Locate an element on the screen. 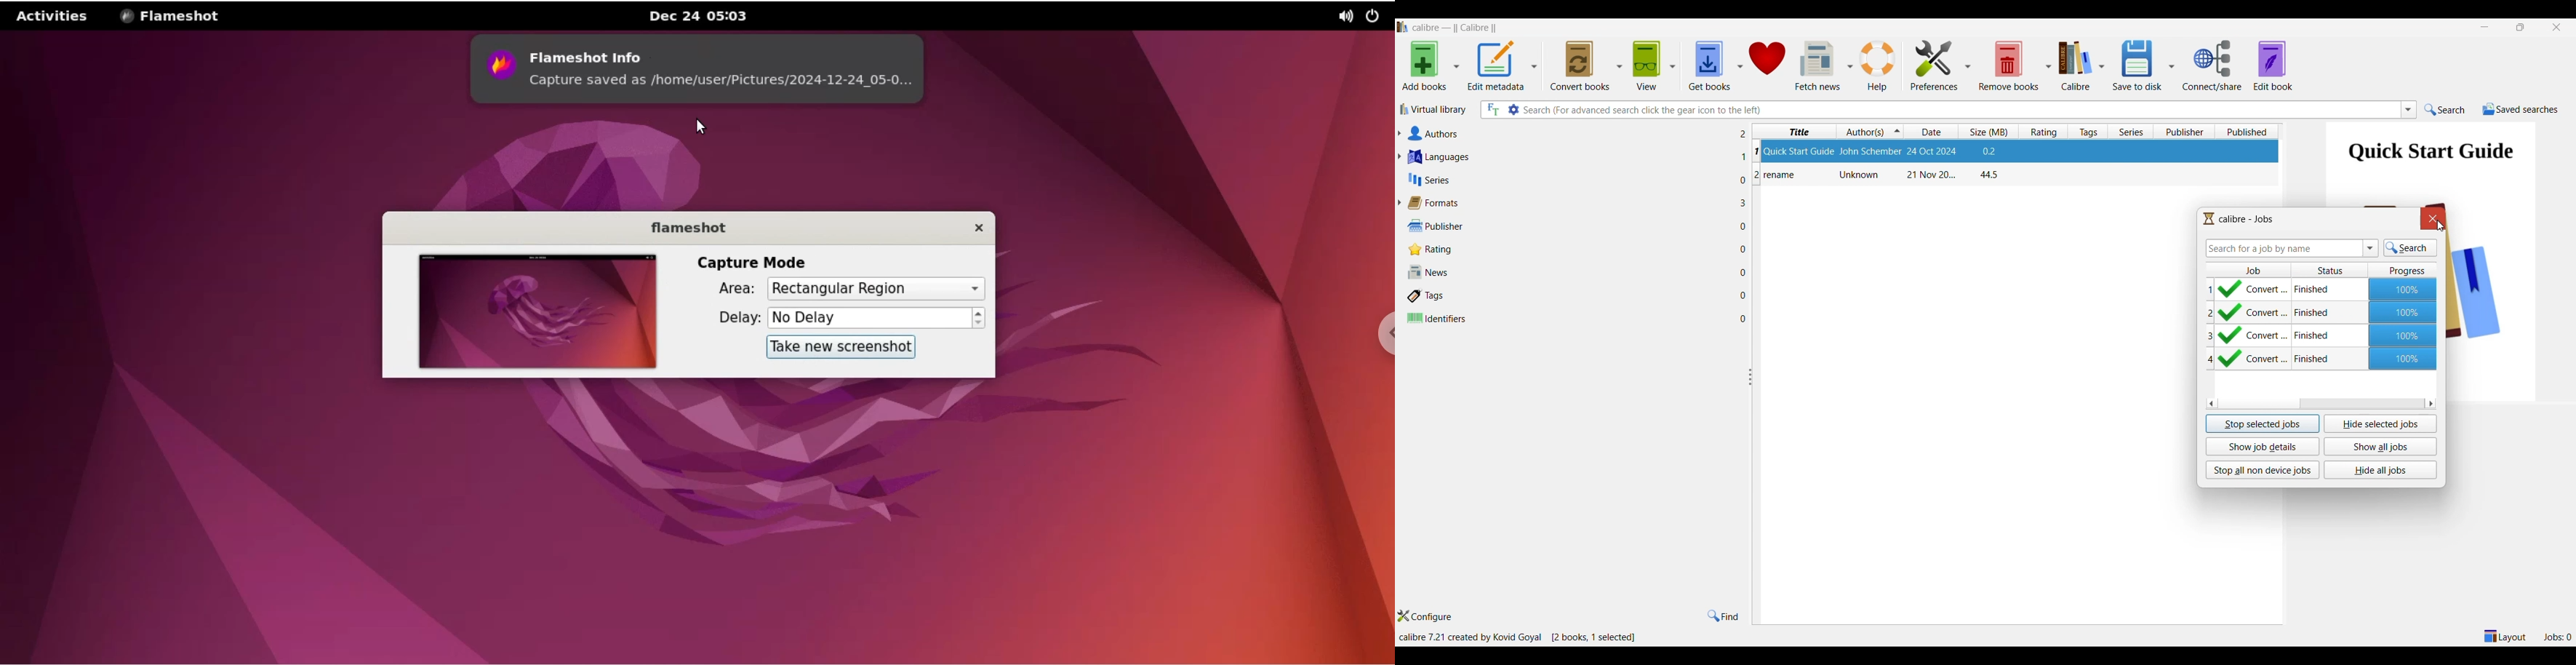  Minimize is located at coordinates (2485, 27).